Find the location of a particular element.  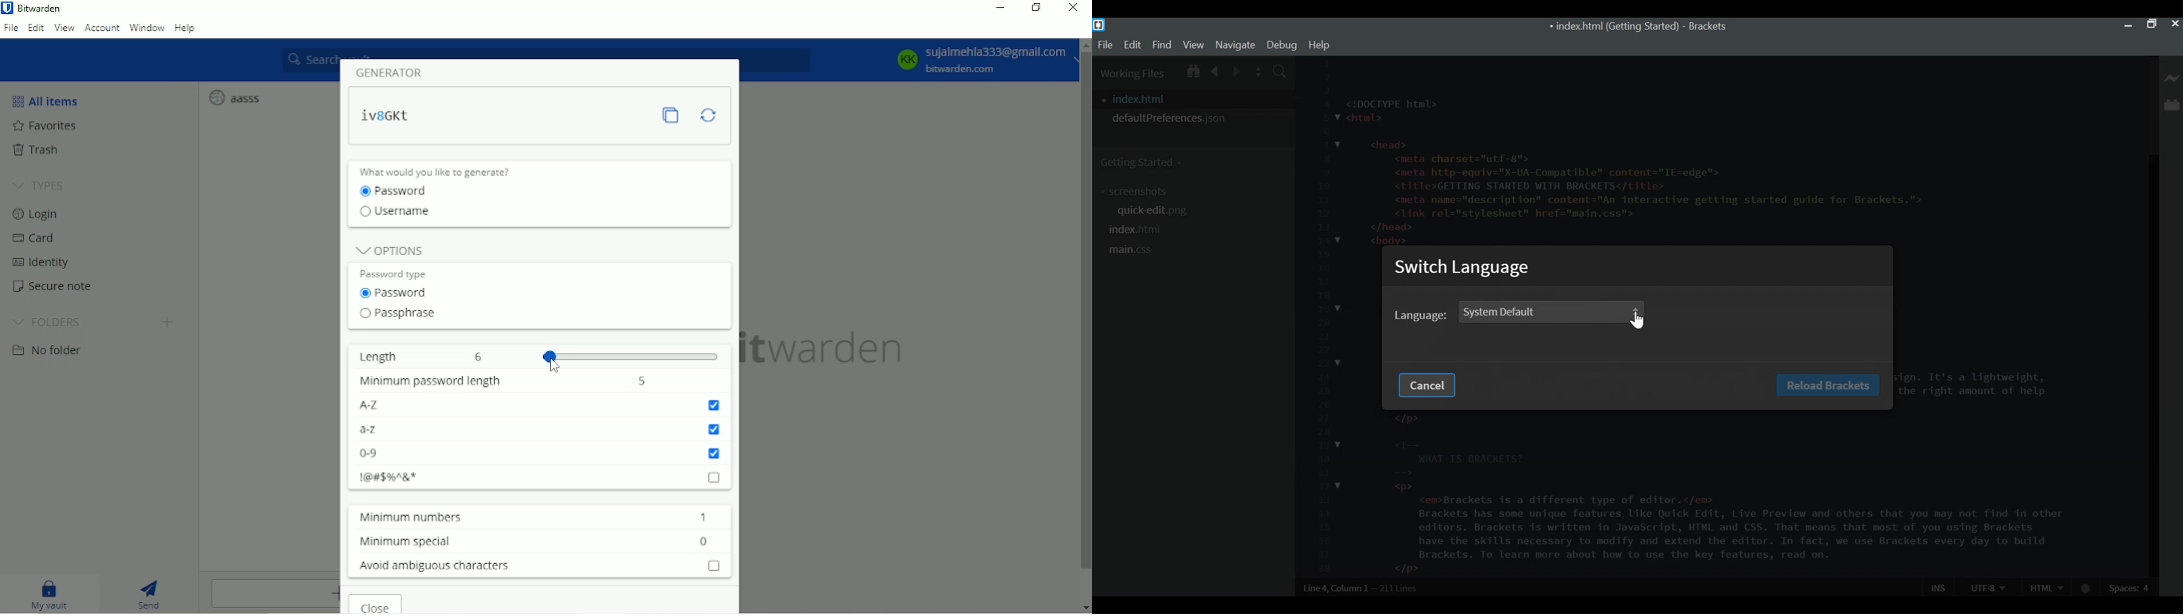

Navigate Forward is located at coordinates (1237, 70).